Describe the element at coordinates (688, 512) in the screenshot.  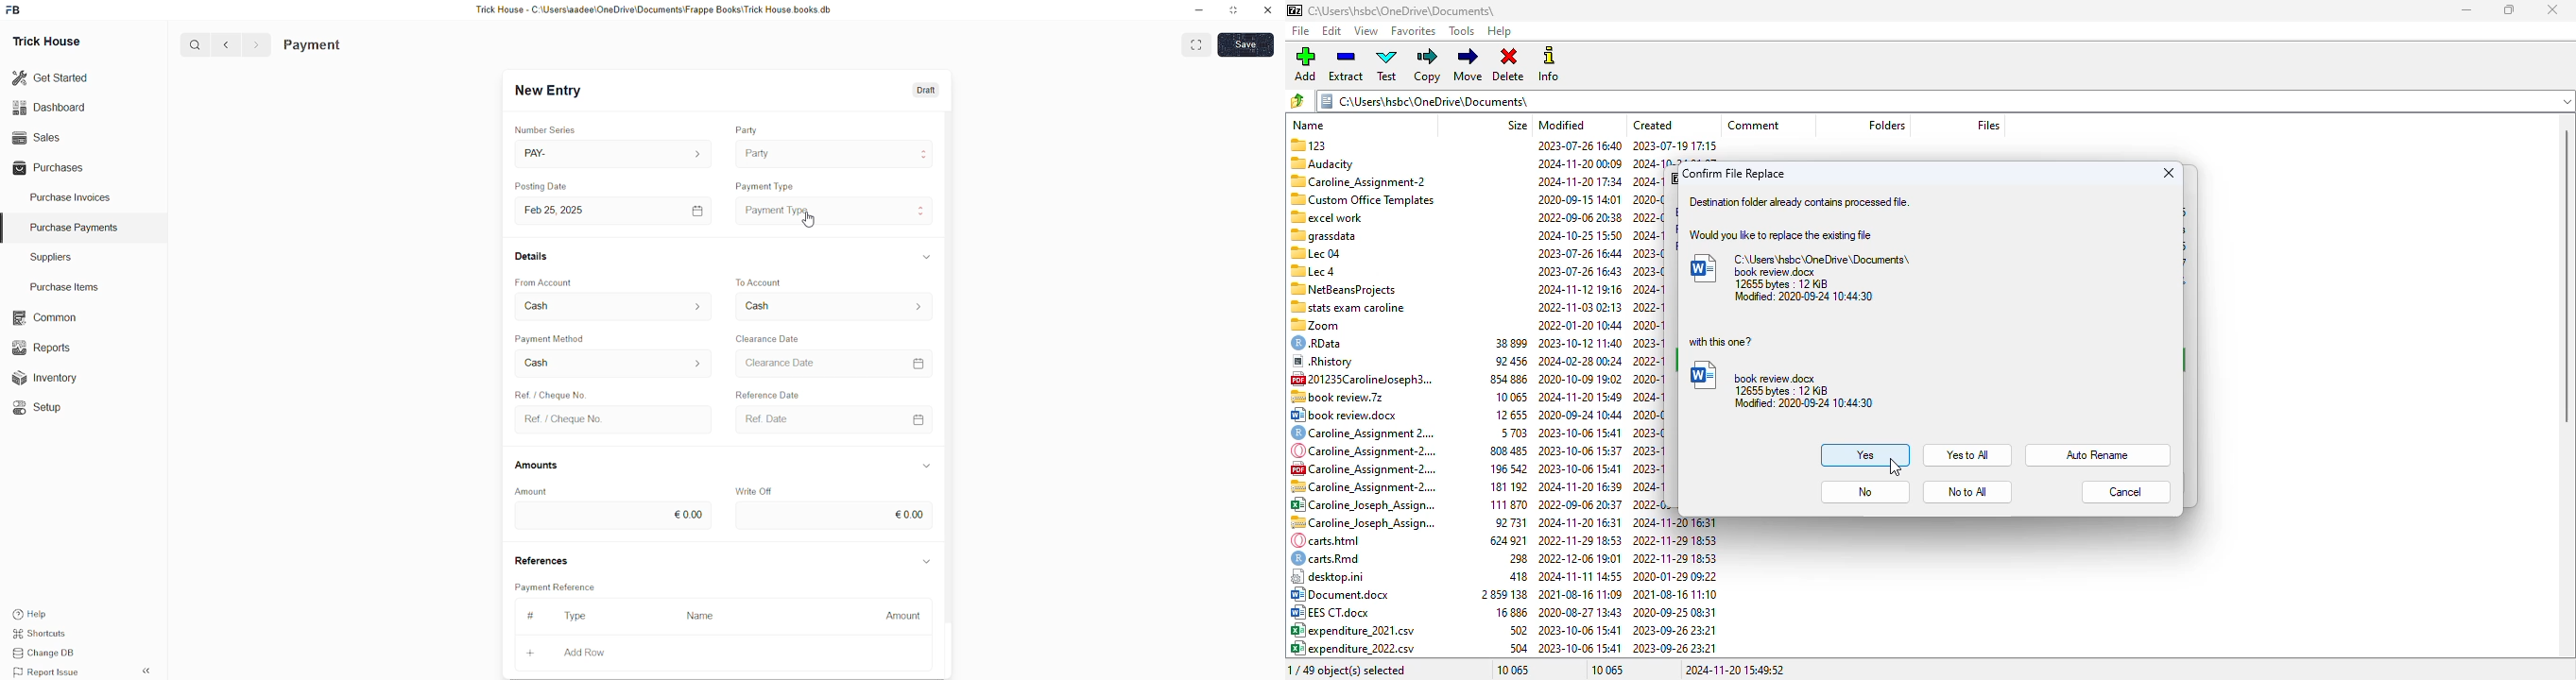
I see `€0.00` at that location.